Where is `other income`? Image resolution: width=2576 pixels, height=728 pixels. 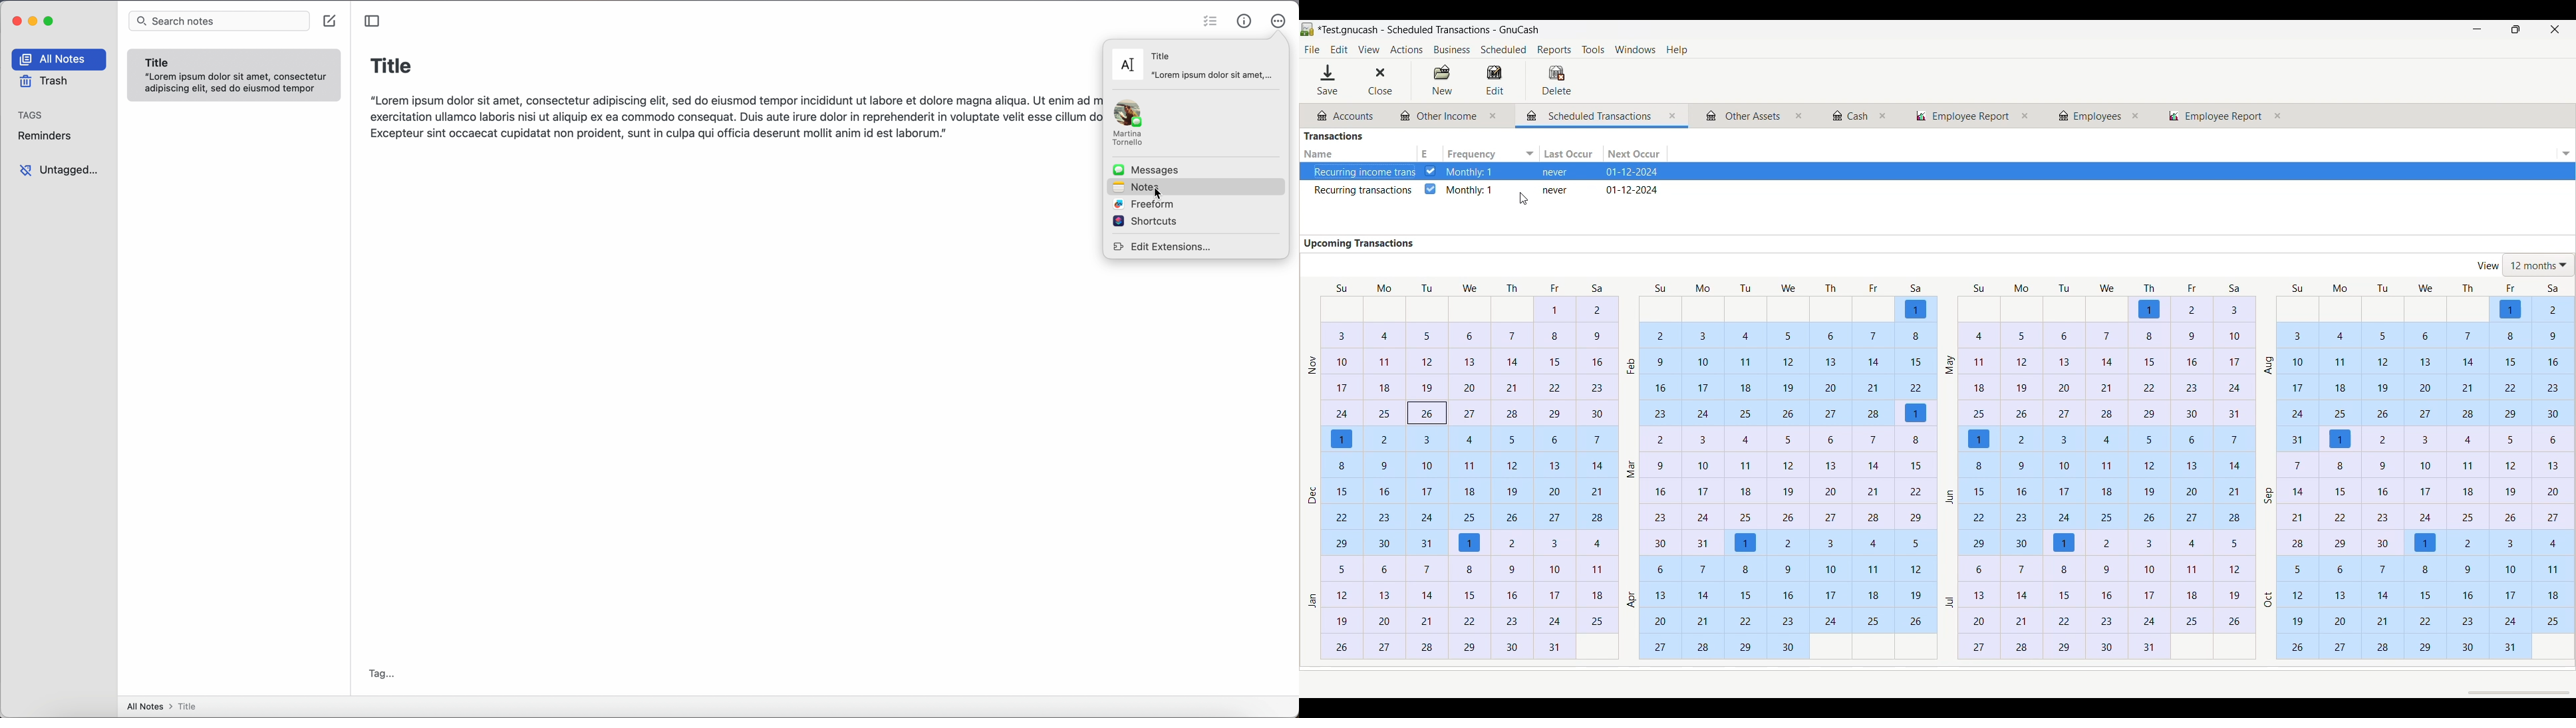 other income is located at coordinates (1438, 116).